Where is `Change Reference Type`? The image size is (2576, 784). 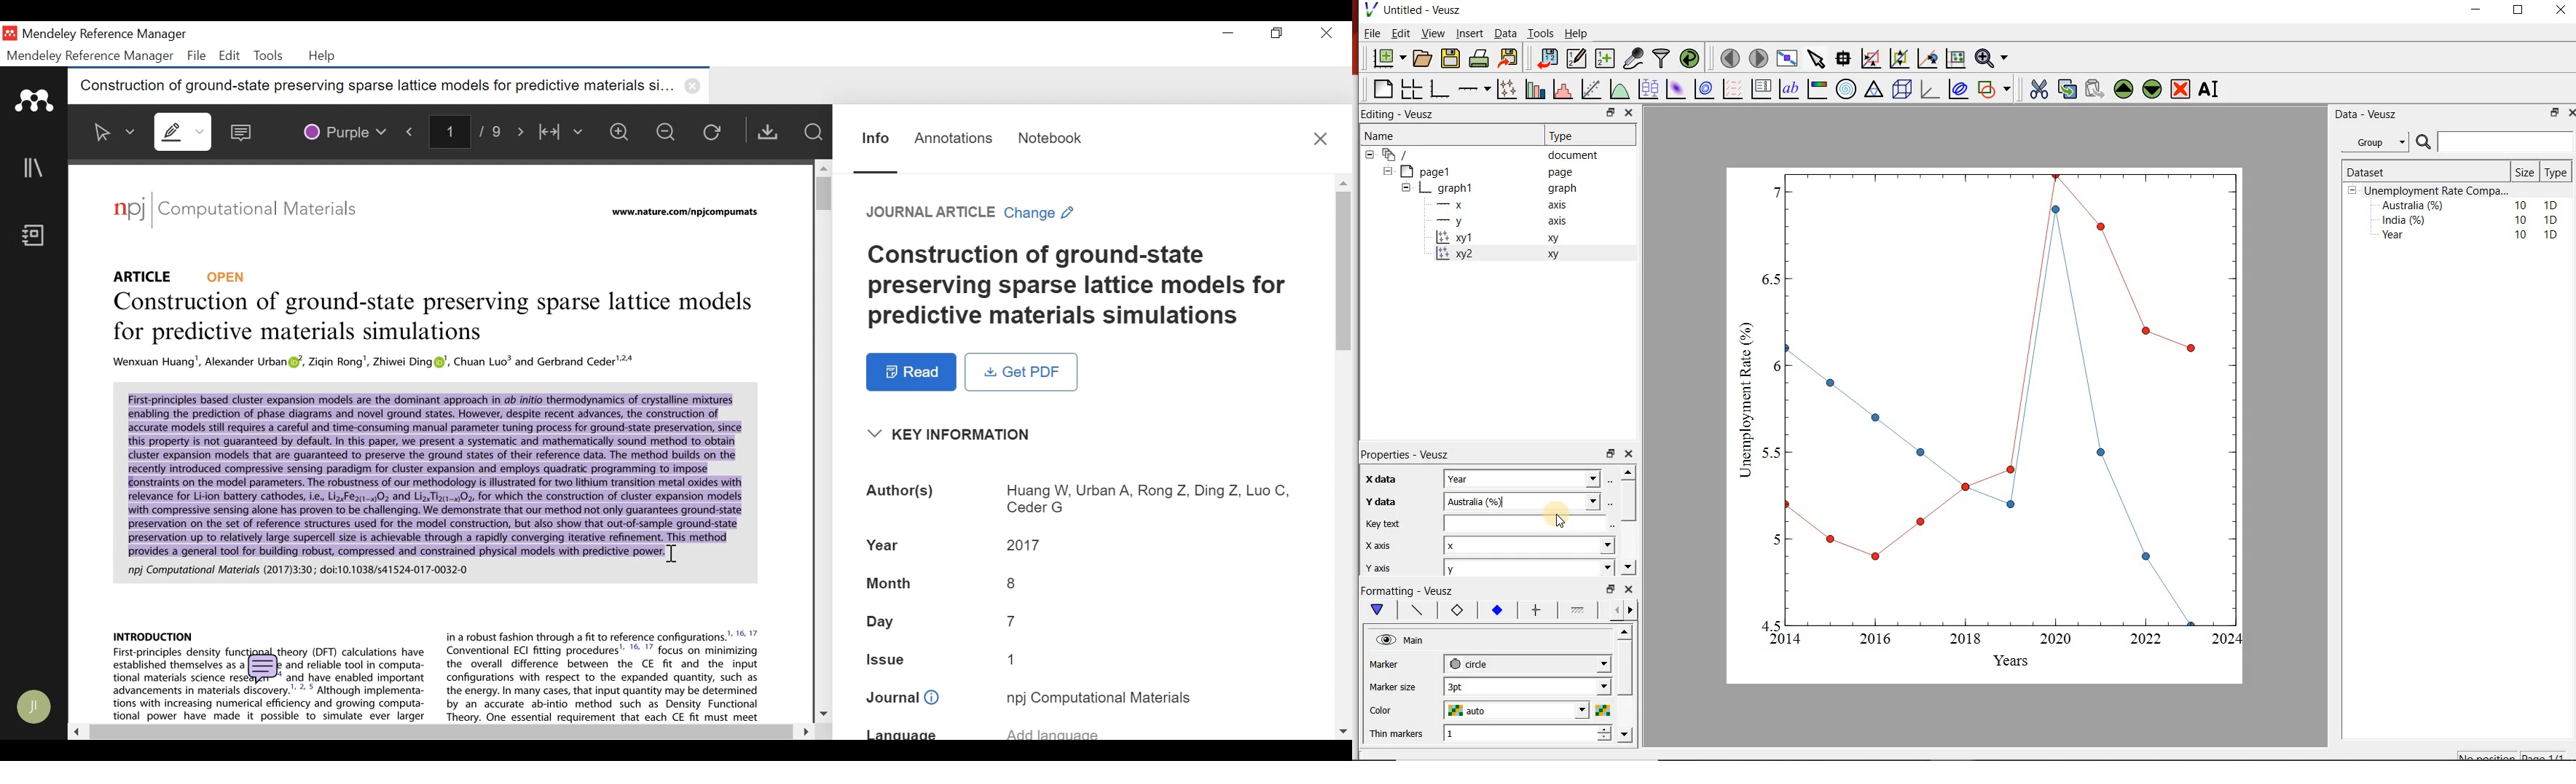
Change Reference Type is located at coordinates (970, 212).